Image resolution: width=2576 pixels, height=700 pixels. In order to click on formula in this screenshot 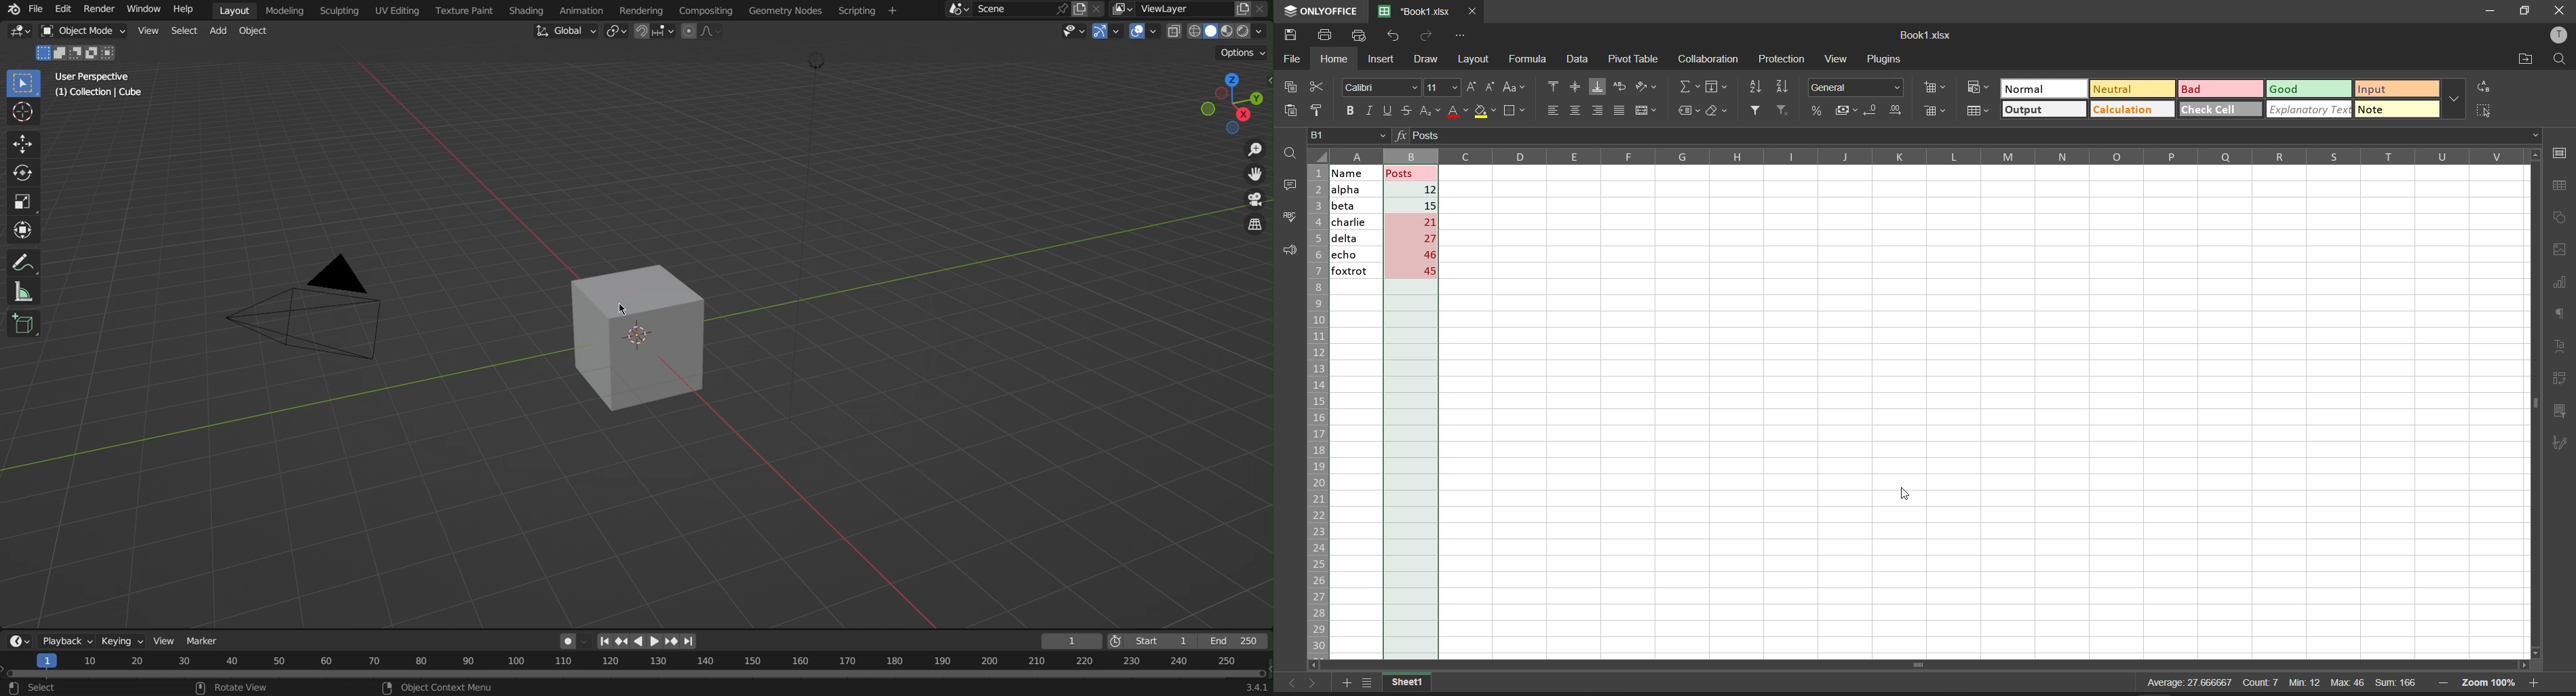, I will do `click(1402, 135)`.